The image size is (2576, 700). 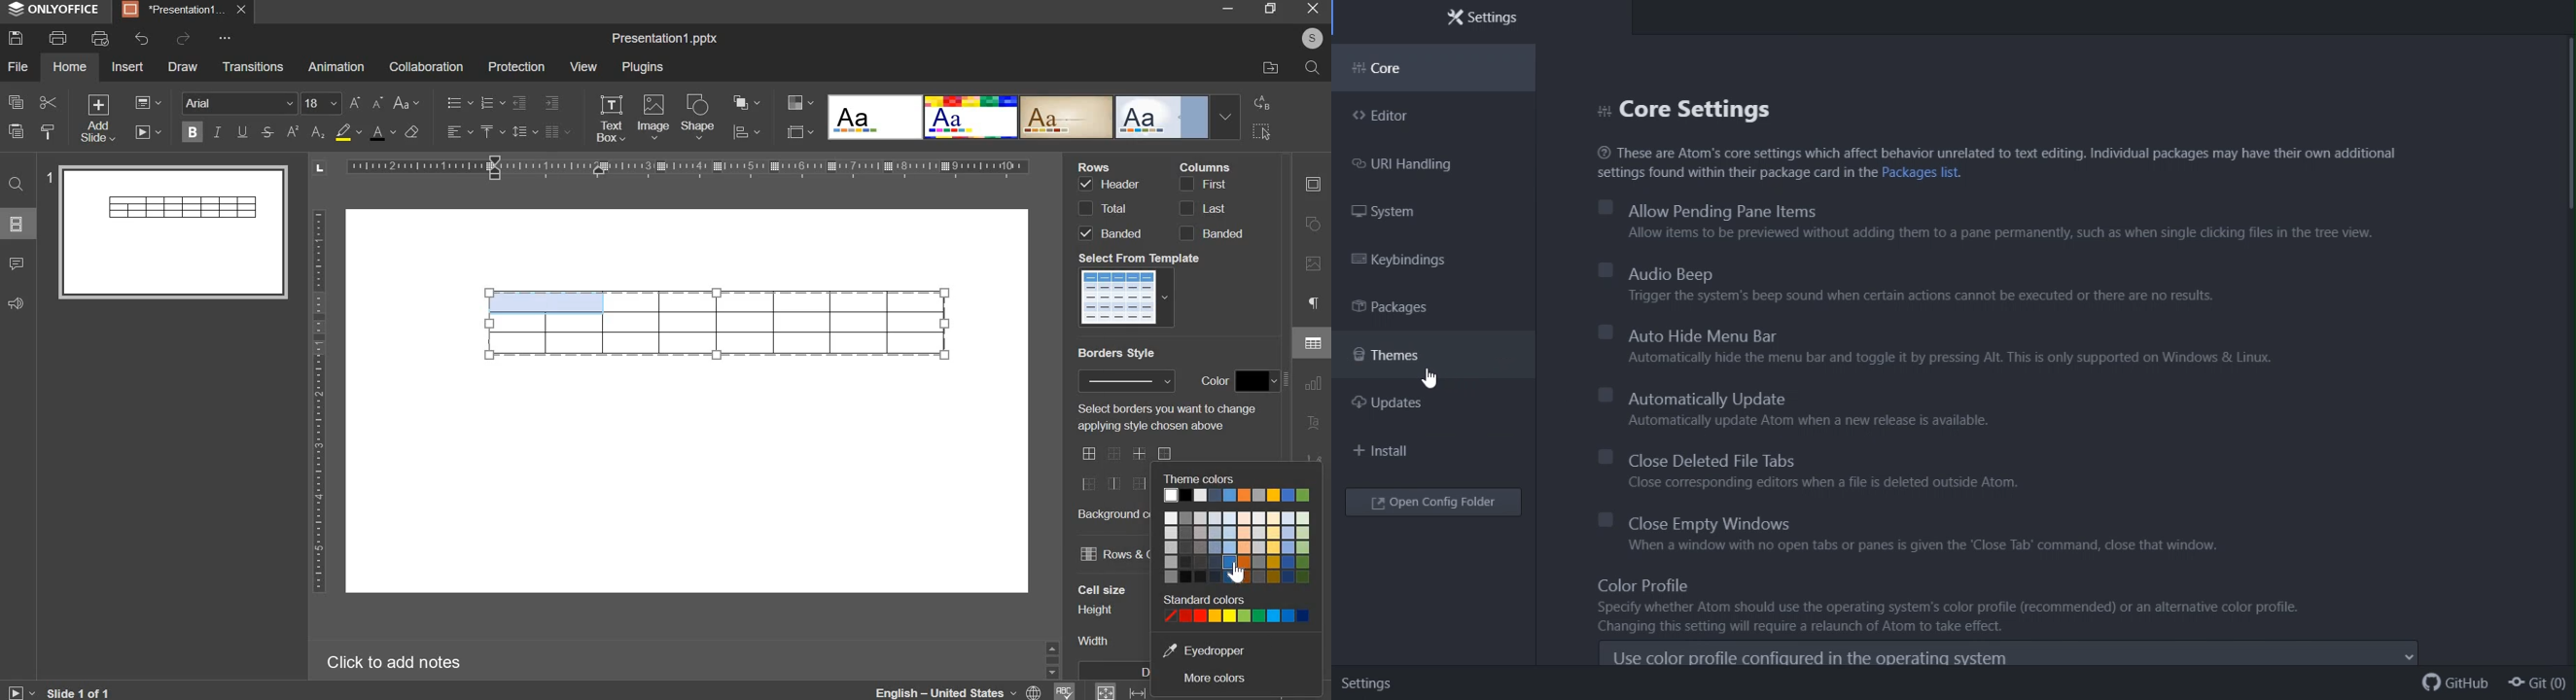 What do you see at coordinates (2001, 606) in the screenshot?
I see `Color profile` at bounding box center [2001, 606].